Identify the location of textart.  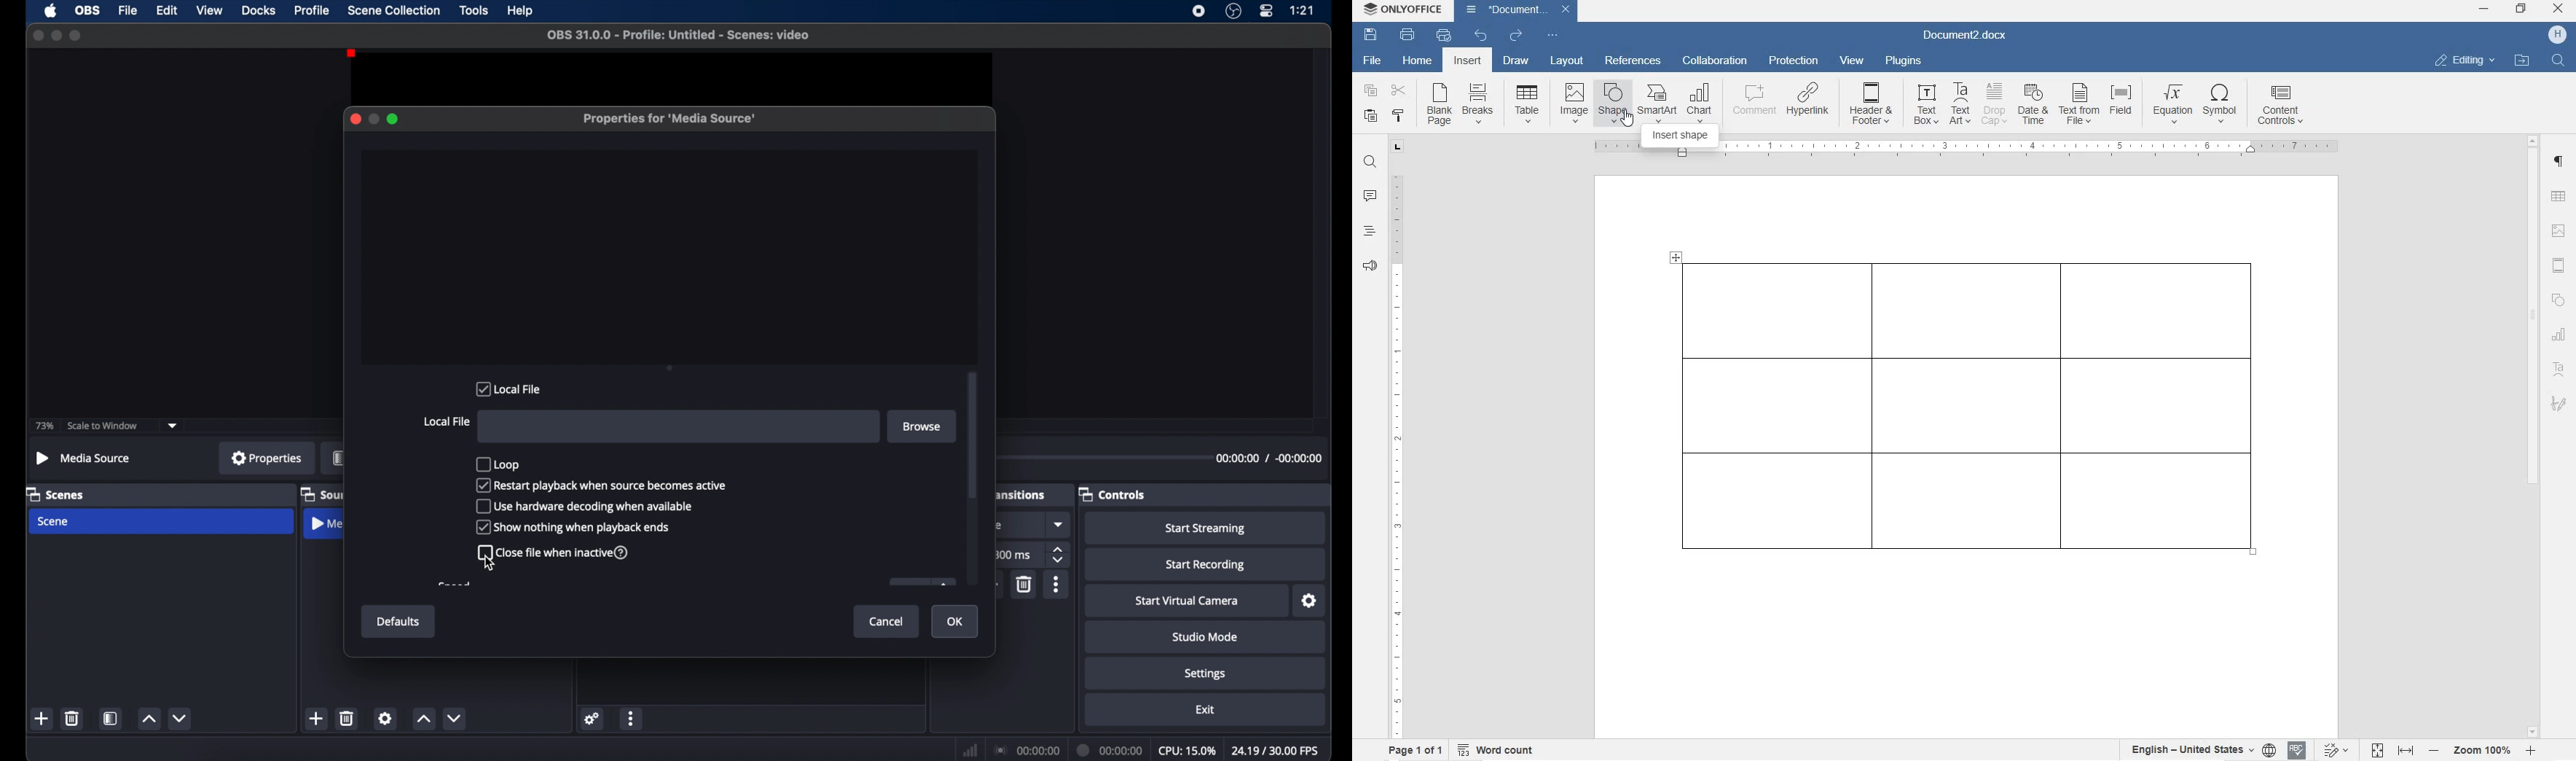
(2558, 367).